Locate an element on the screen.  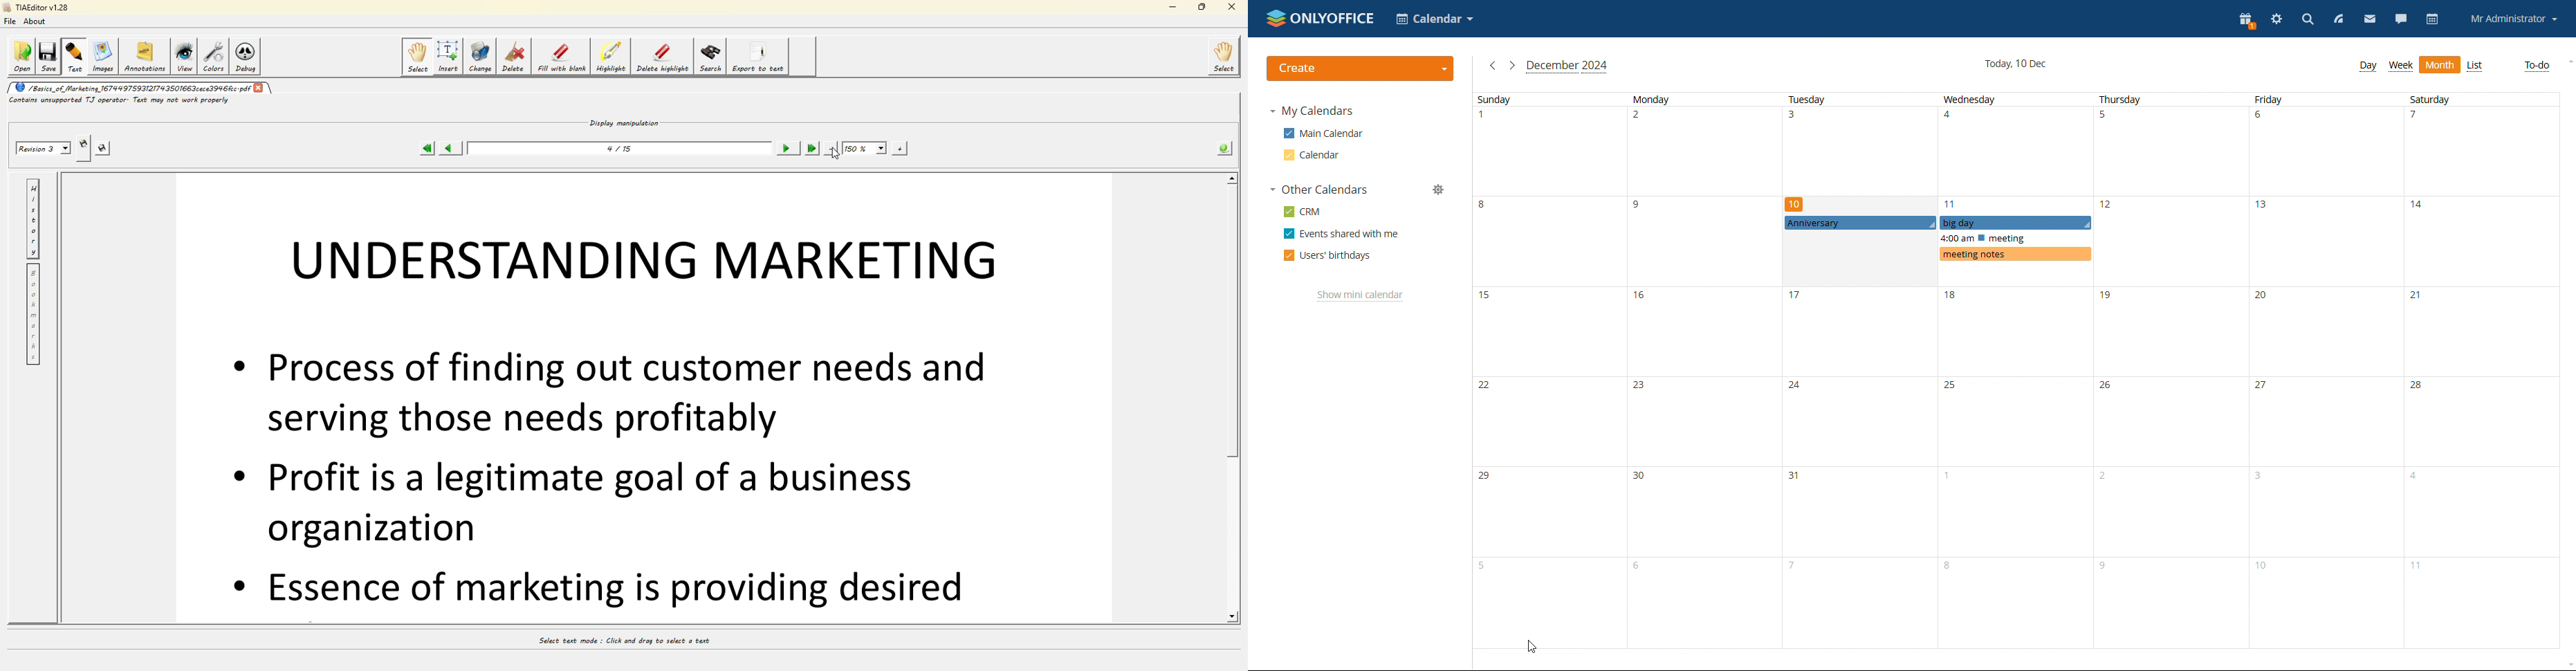
onlyoffice is located at coordinates (1334, 18).